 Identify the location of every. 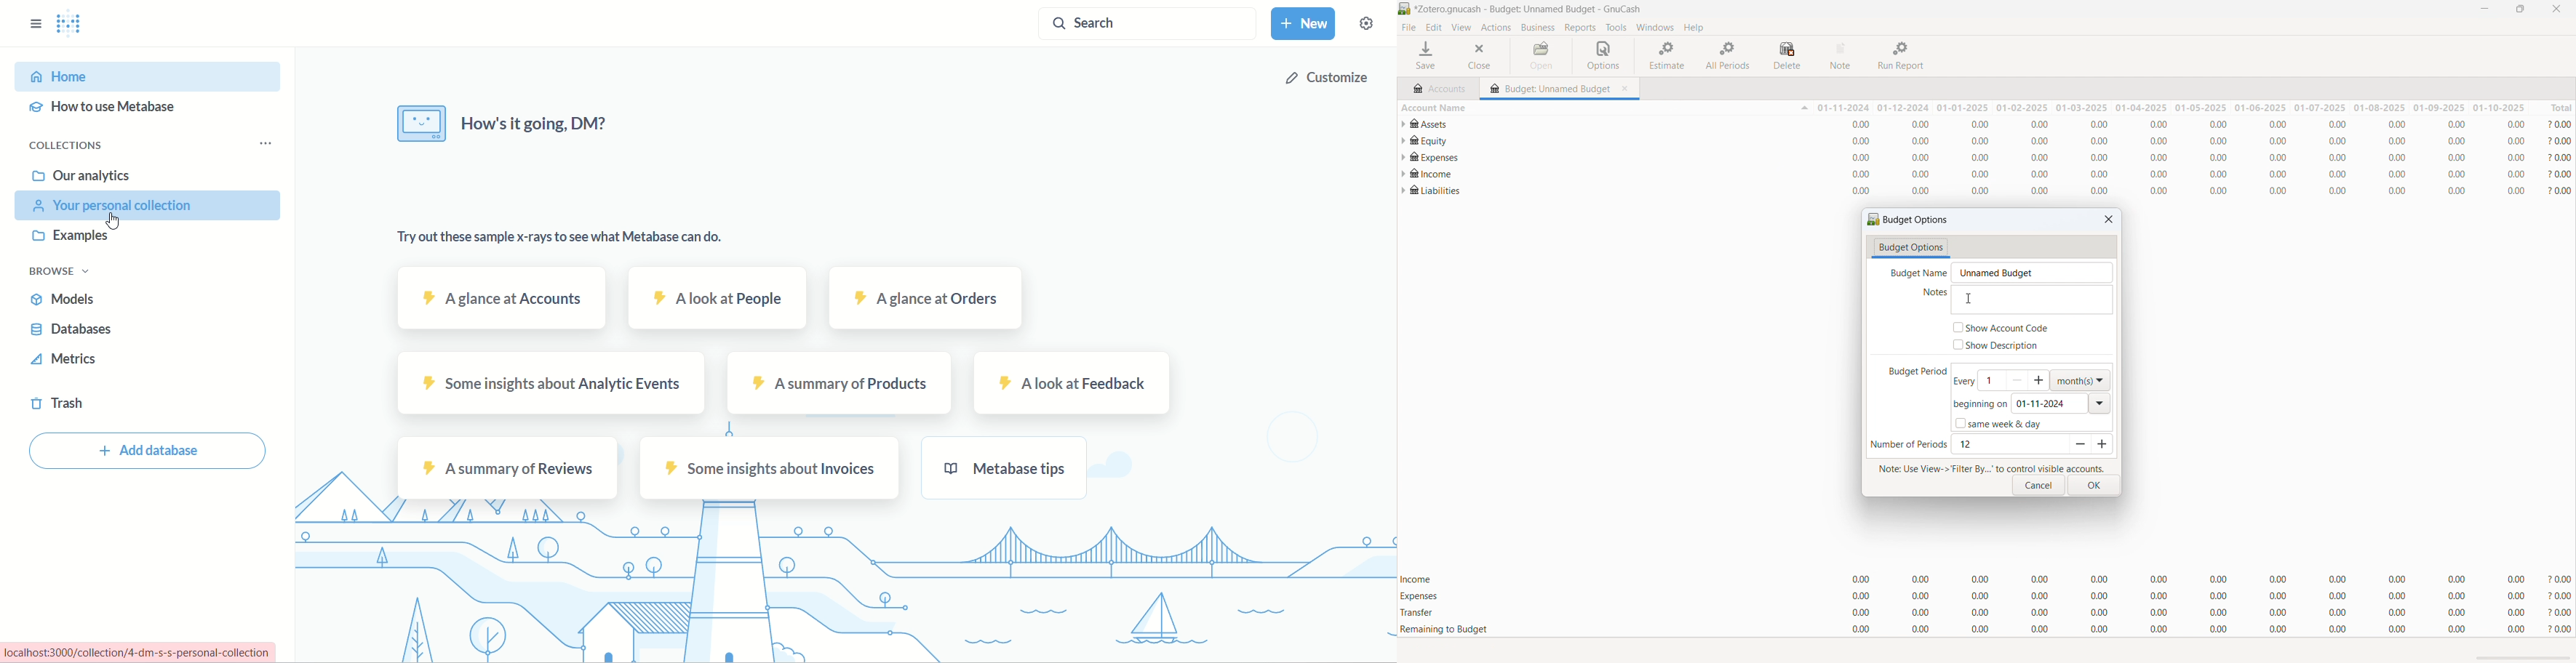
(1963, 381).